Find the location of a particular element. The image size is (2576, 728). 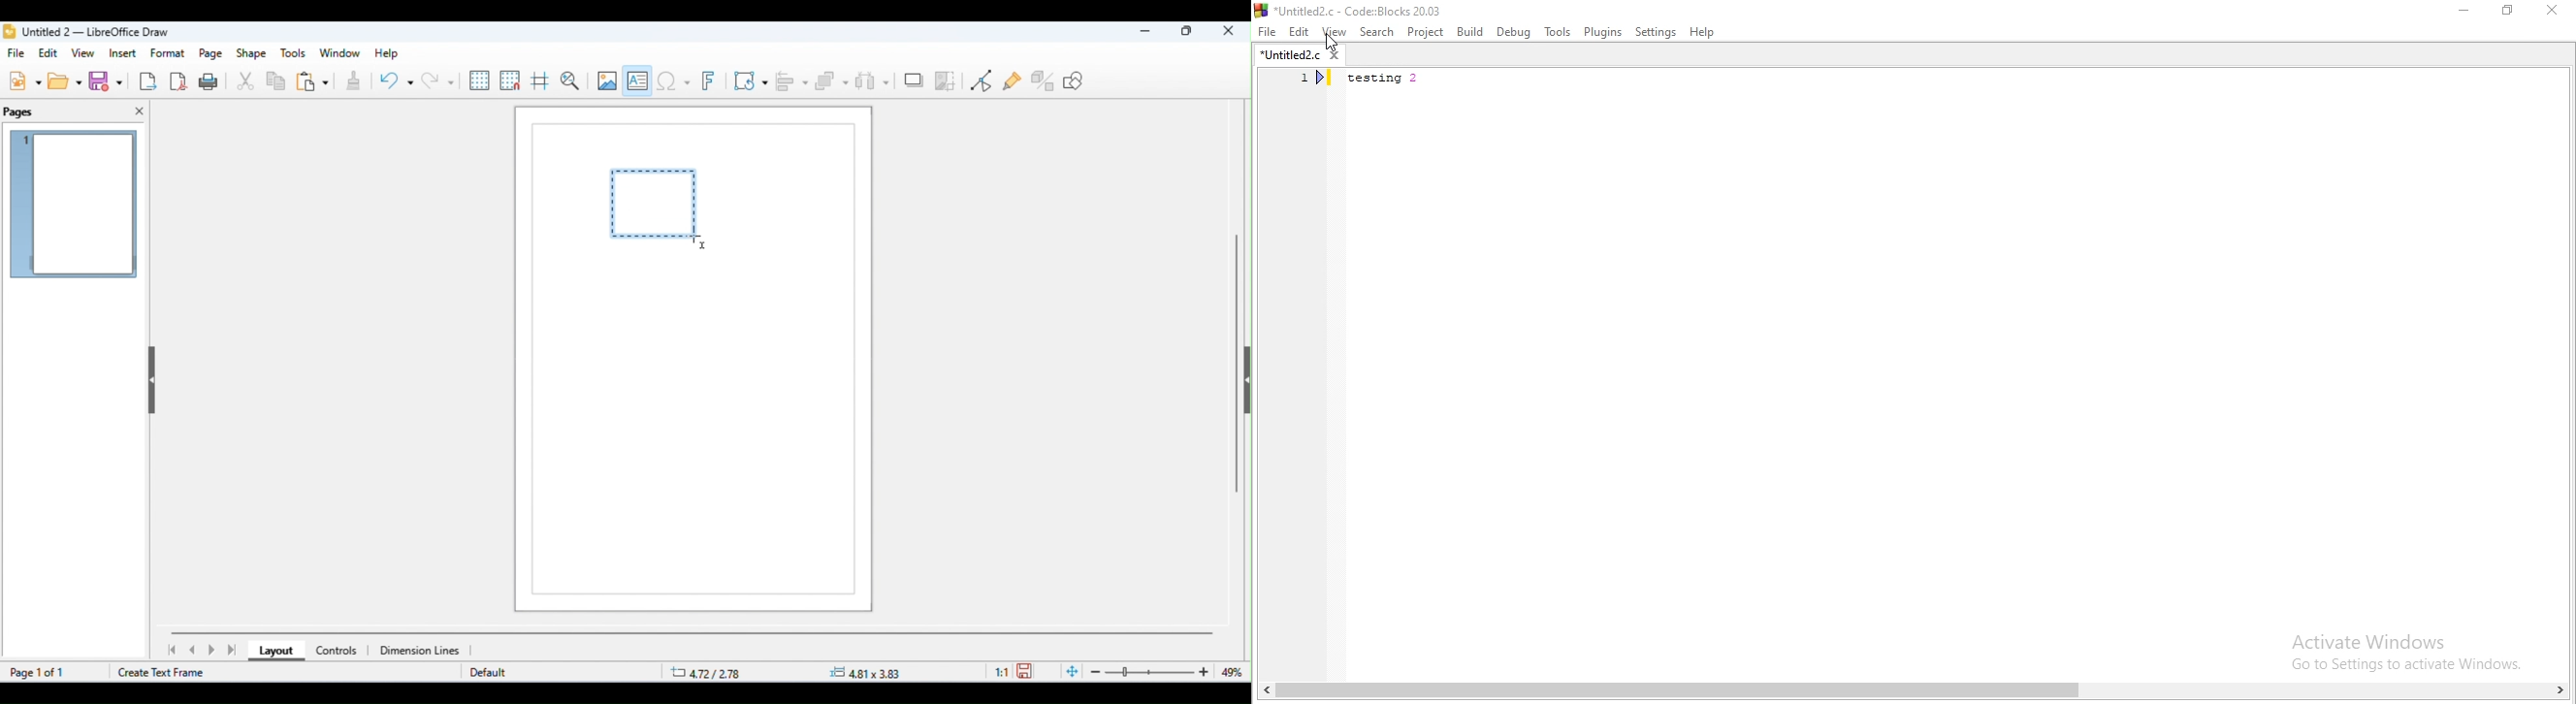

layout is located at coordinates (273, 652).